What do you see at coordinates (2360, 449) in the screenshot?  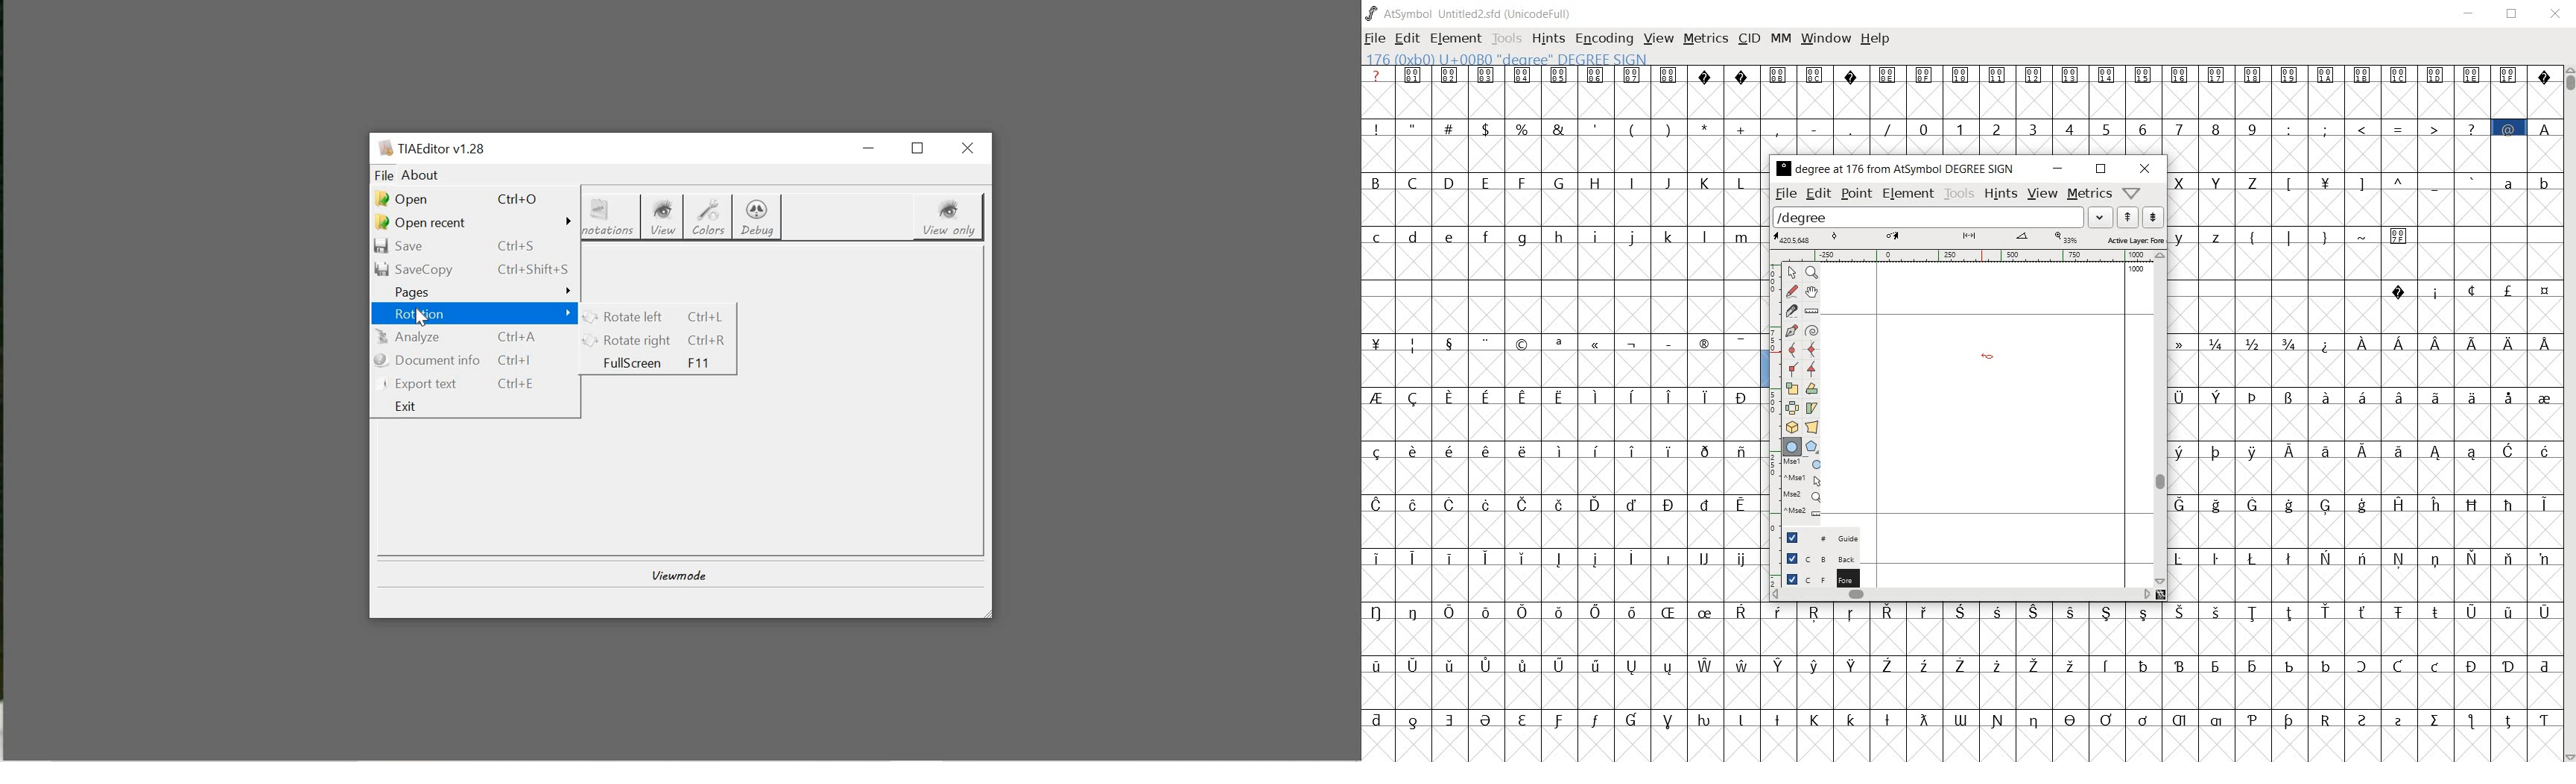 I see `special letters` at bounding box center [2360, 449].